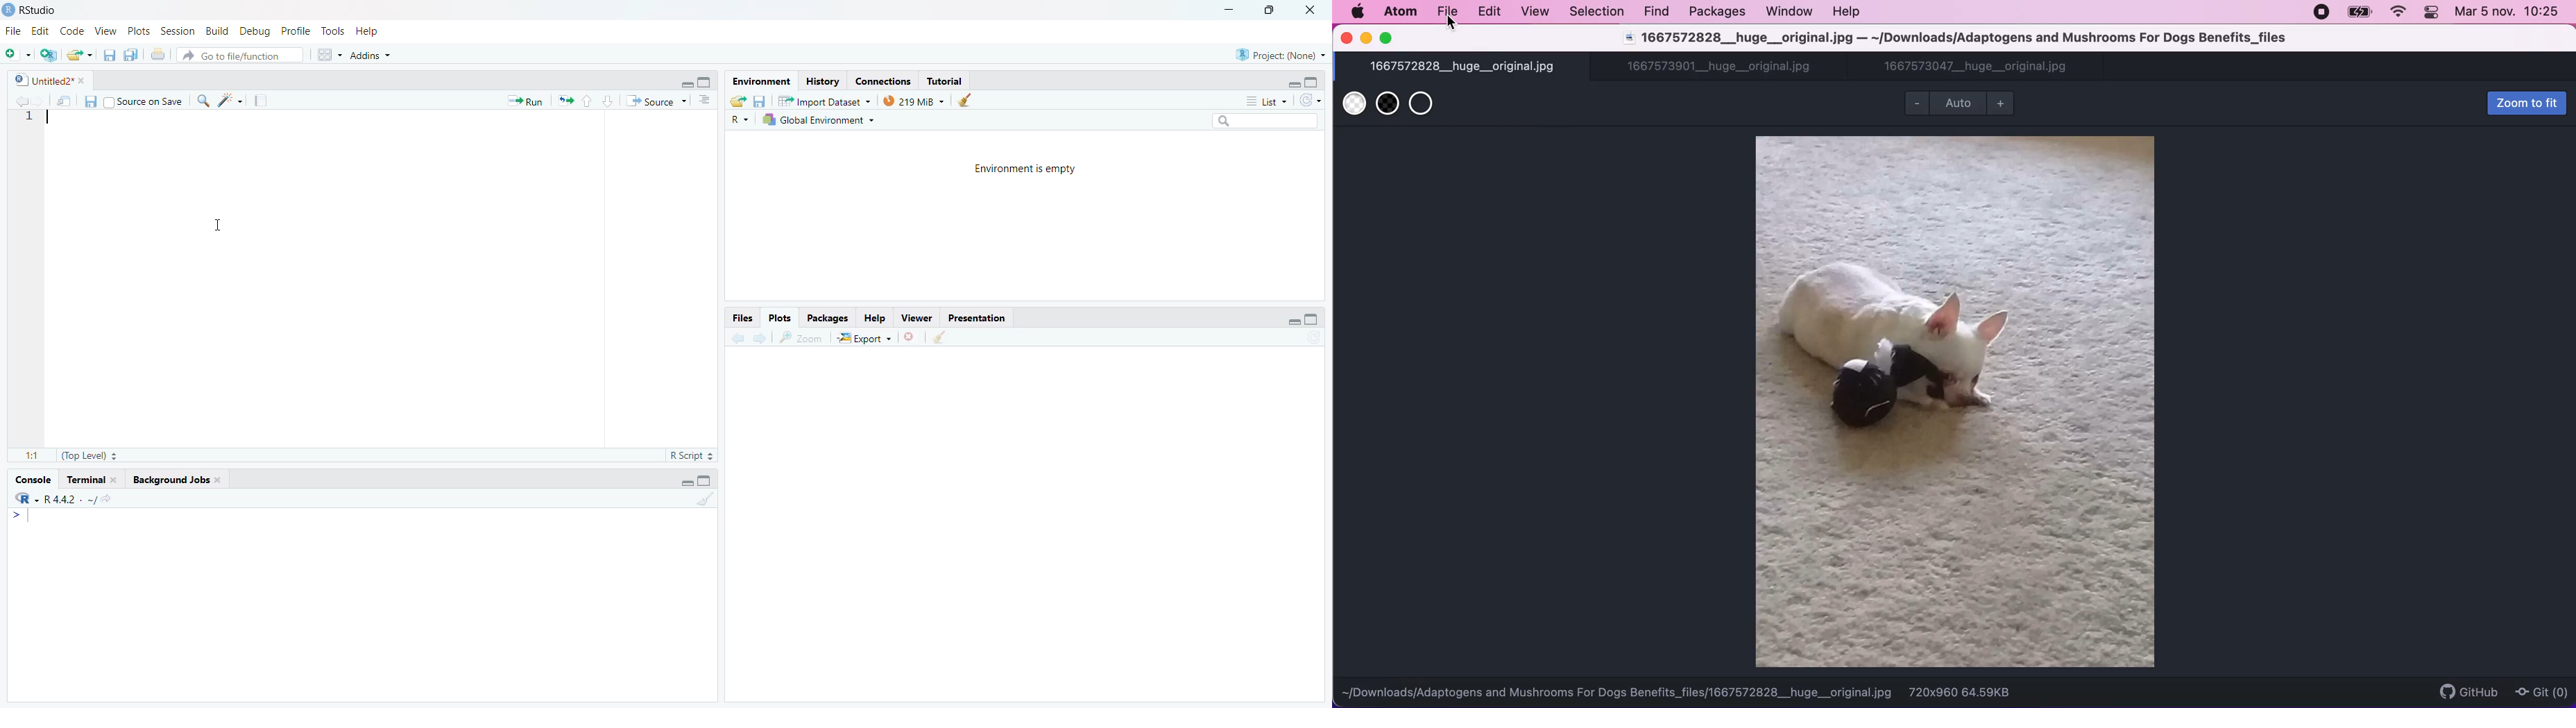 The height and width of the screenshot is (728, 2576). What do you see at coordinates (686, 481) in the screenshot?
I see `Hide` at bounding box center [686, 481].